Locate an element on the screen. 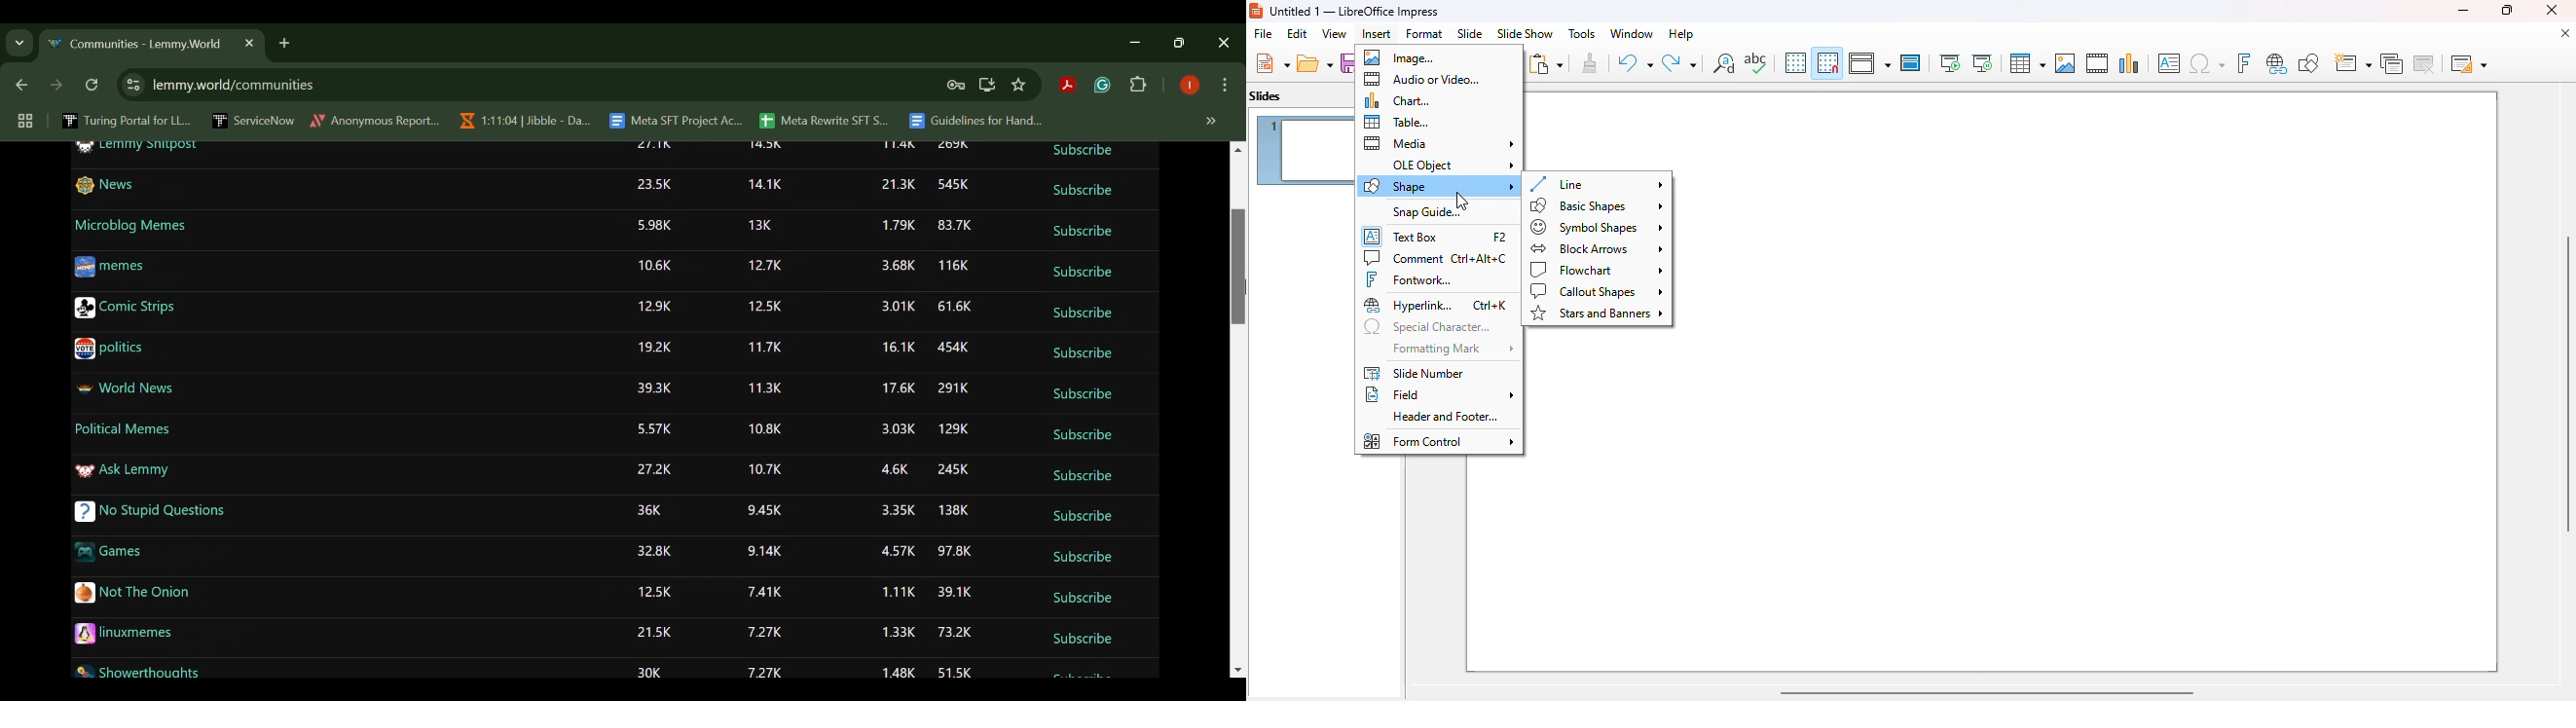 The height and width of the screenshot is (728, 2576). insert fontwork text is located at coordinates (2243, 62).